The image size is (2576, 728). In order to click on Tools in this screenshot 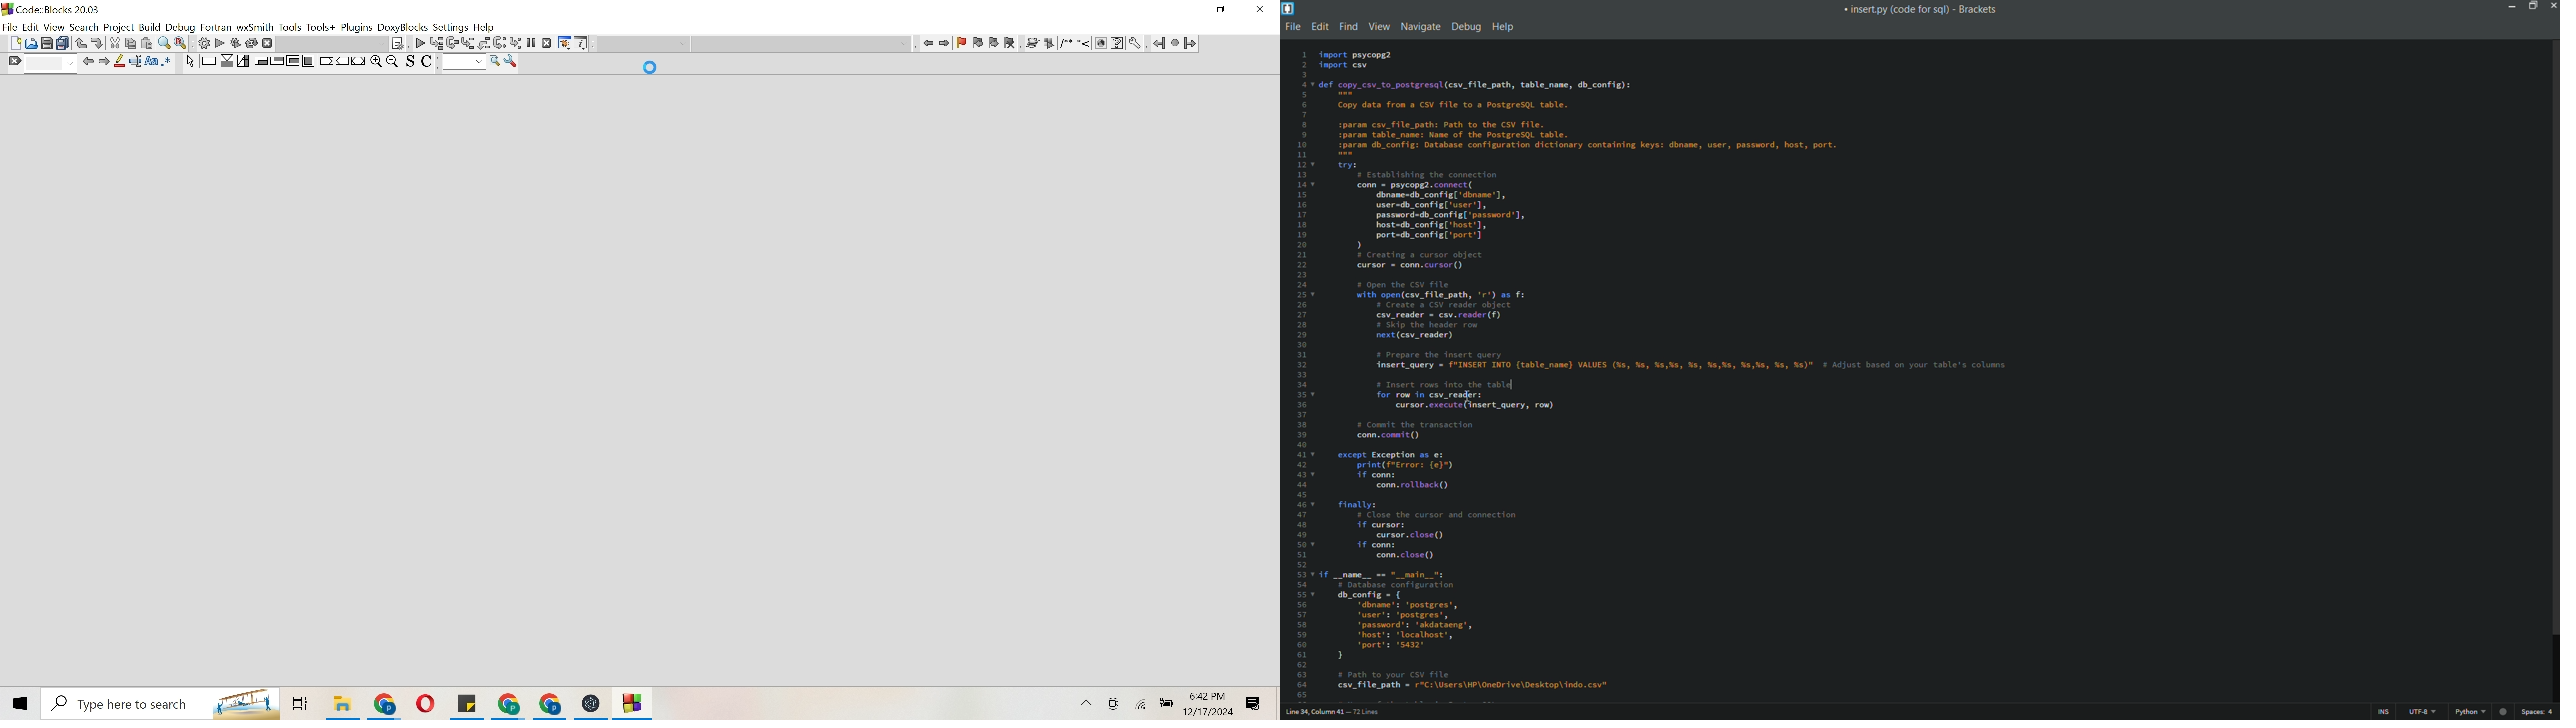, I will do `click(512, 62)`.